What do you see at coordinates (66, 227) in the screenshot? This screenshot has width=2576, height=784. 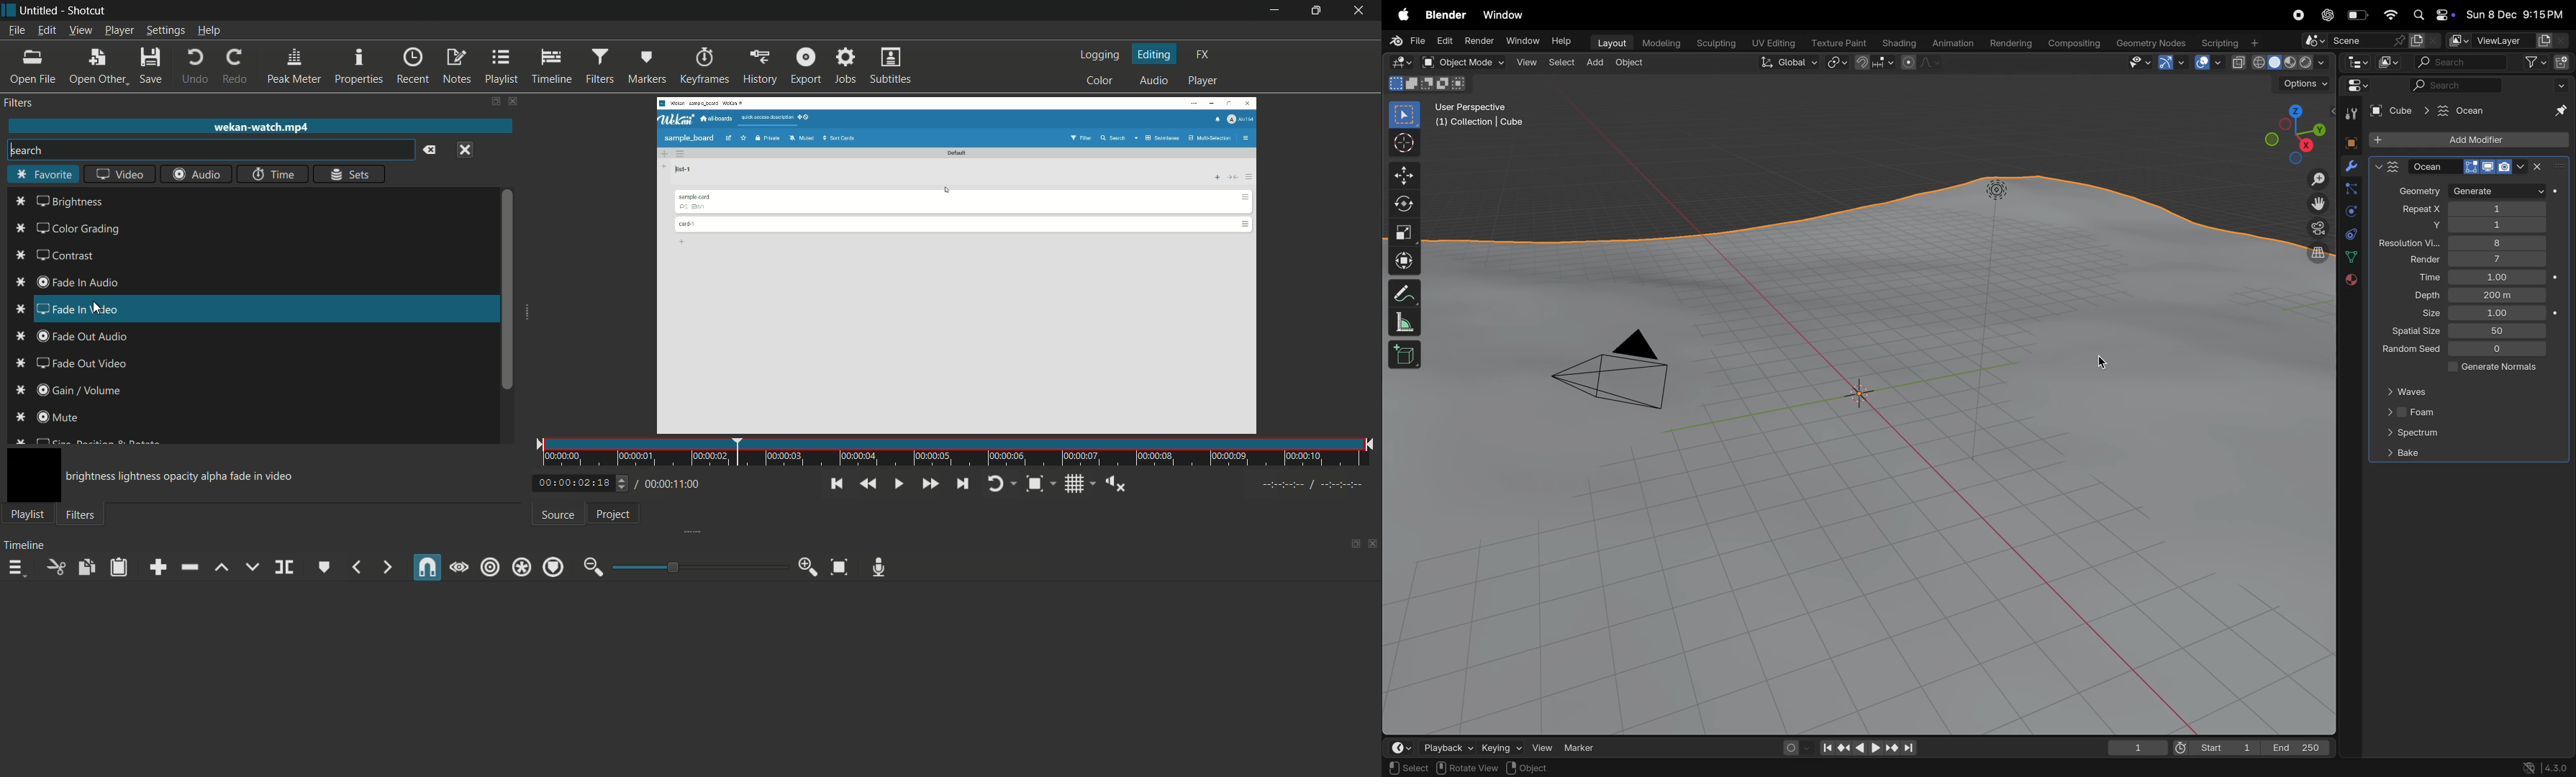 I see `color grading` at bounding box center [66, 227].